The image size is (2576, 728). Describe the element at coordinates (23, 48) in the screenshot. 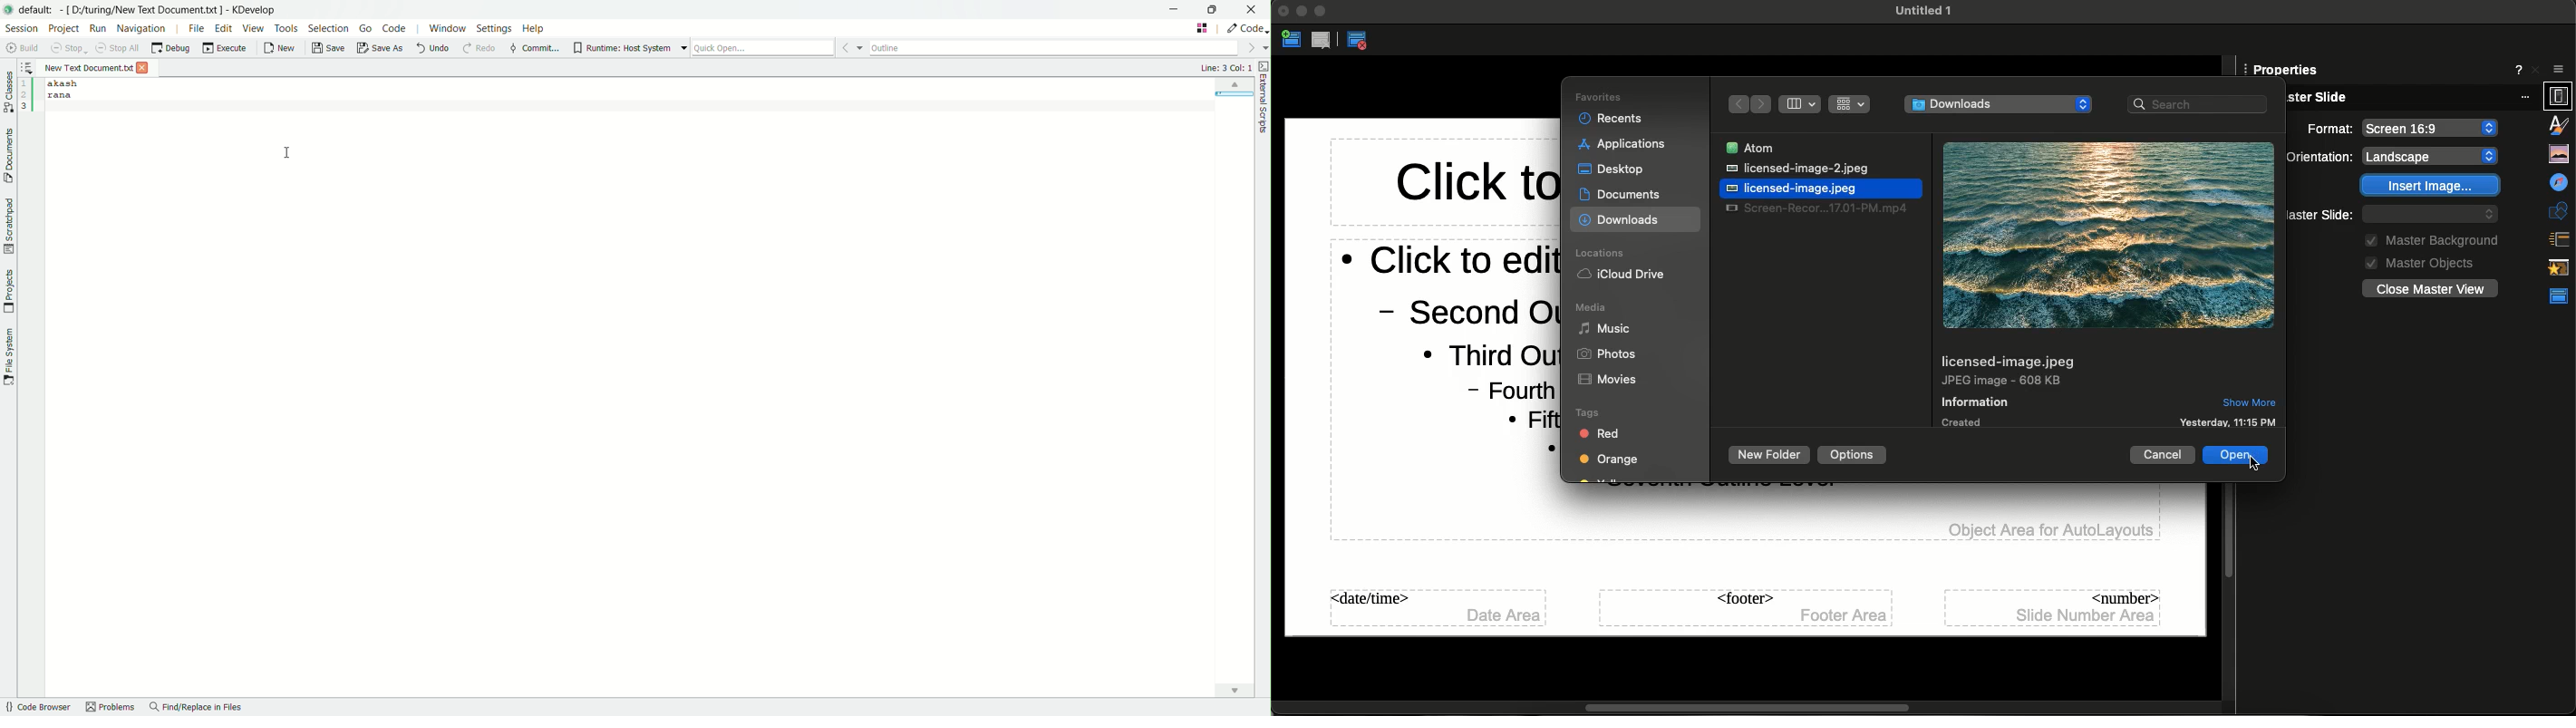

I see `build` at that location.